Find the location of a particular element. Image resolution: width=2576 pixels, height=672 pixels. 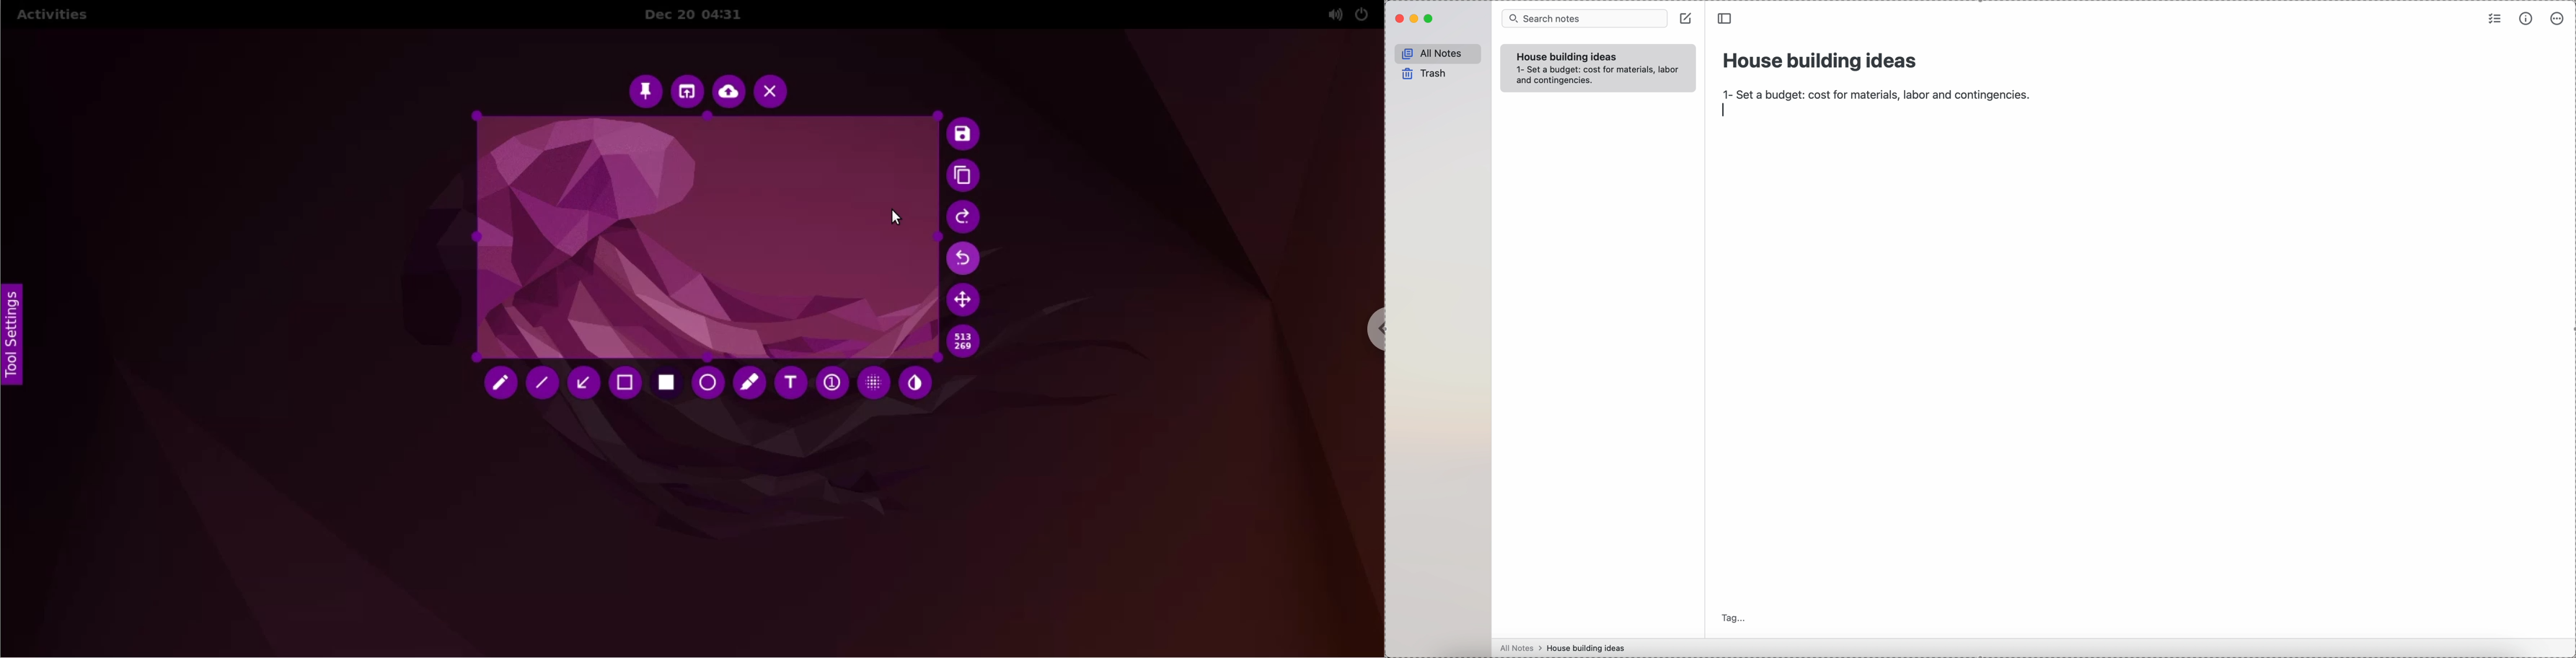

all notes is located at coordinates (1438, 54).